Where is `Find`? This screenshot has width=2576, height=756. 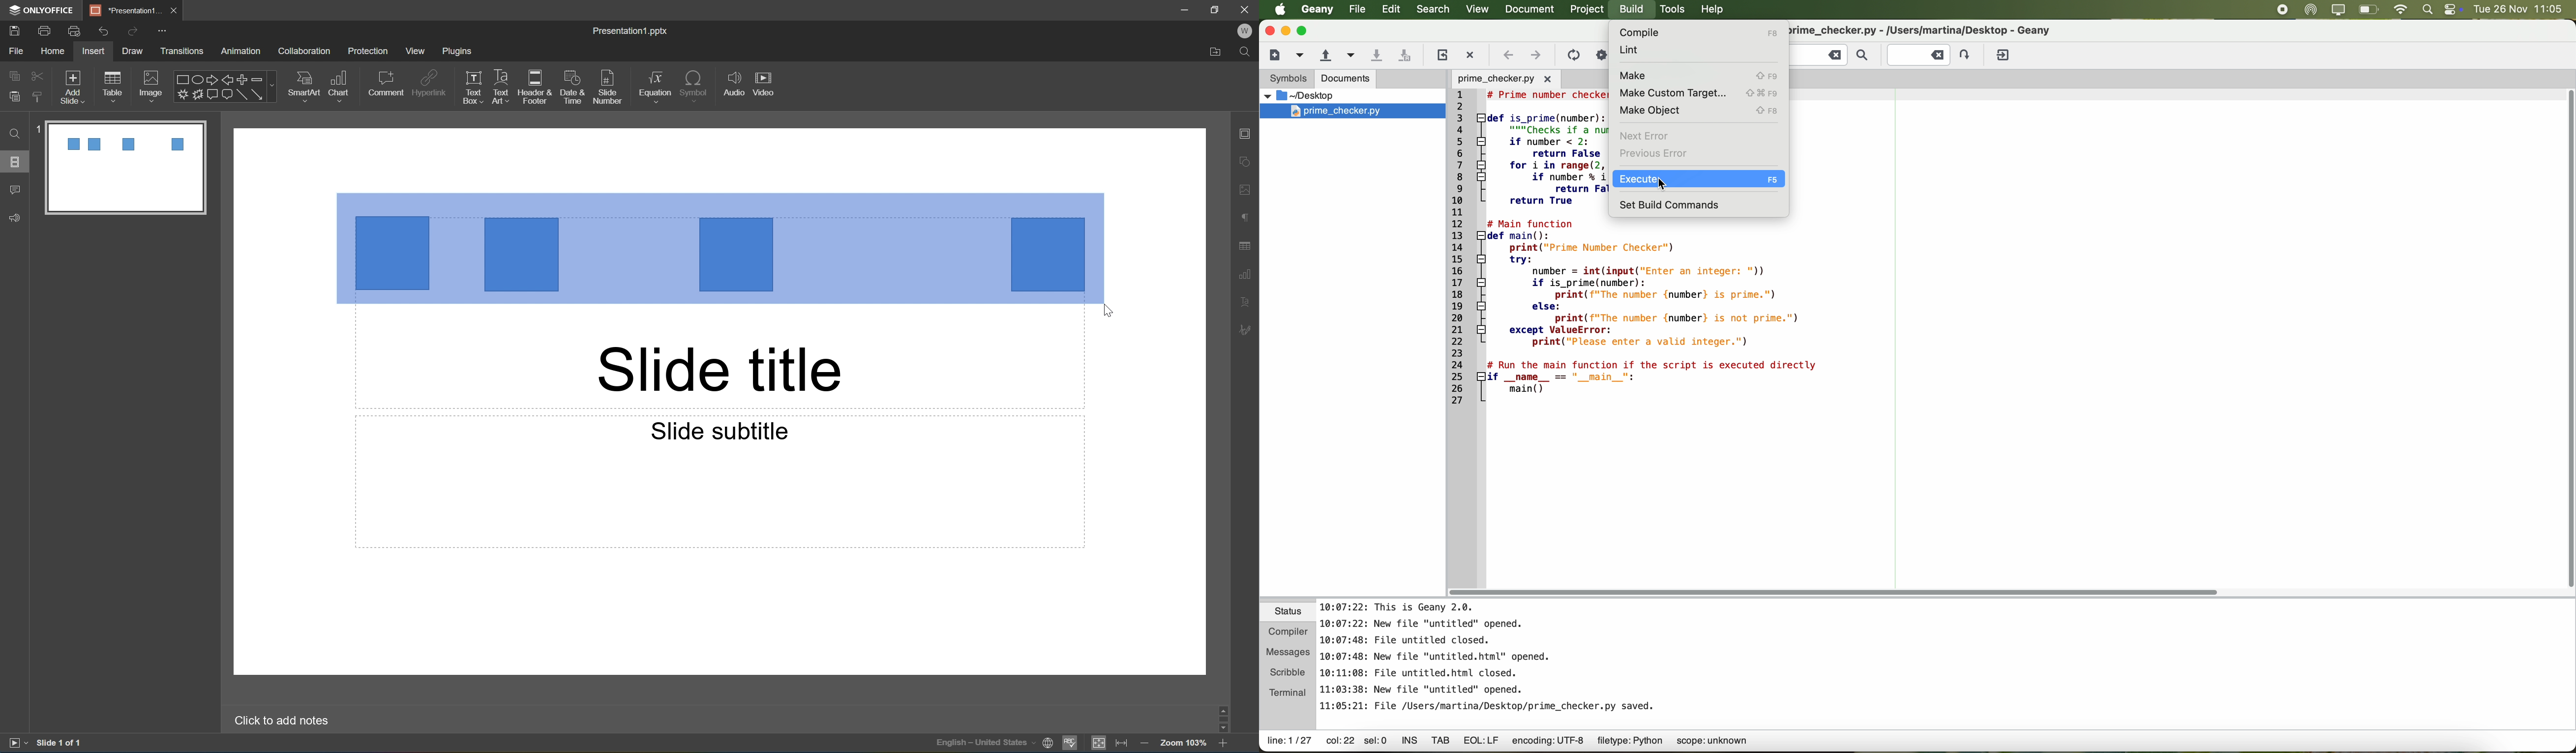
Find is located at coordinates (1248, 51).